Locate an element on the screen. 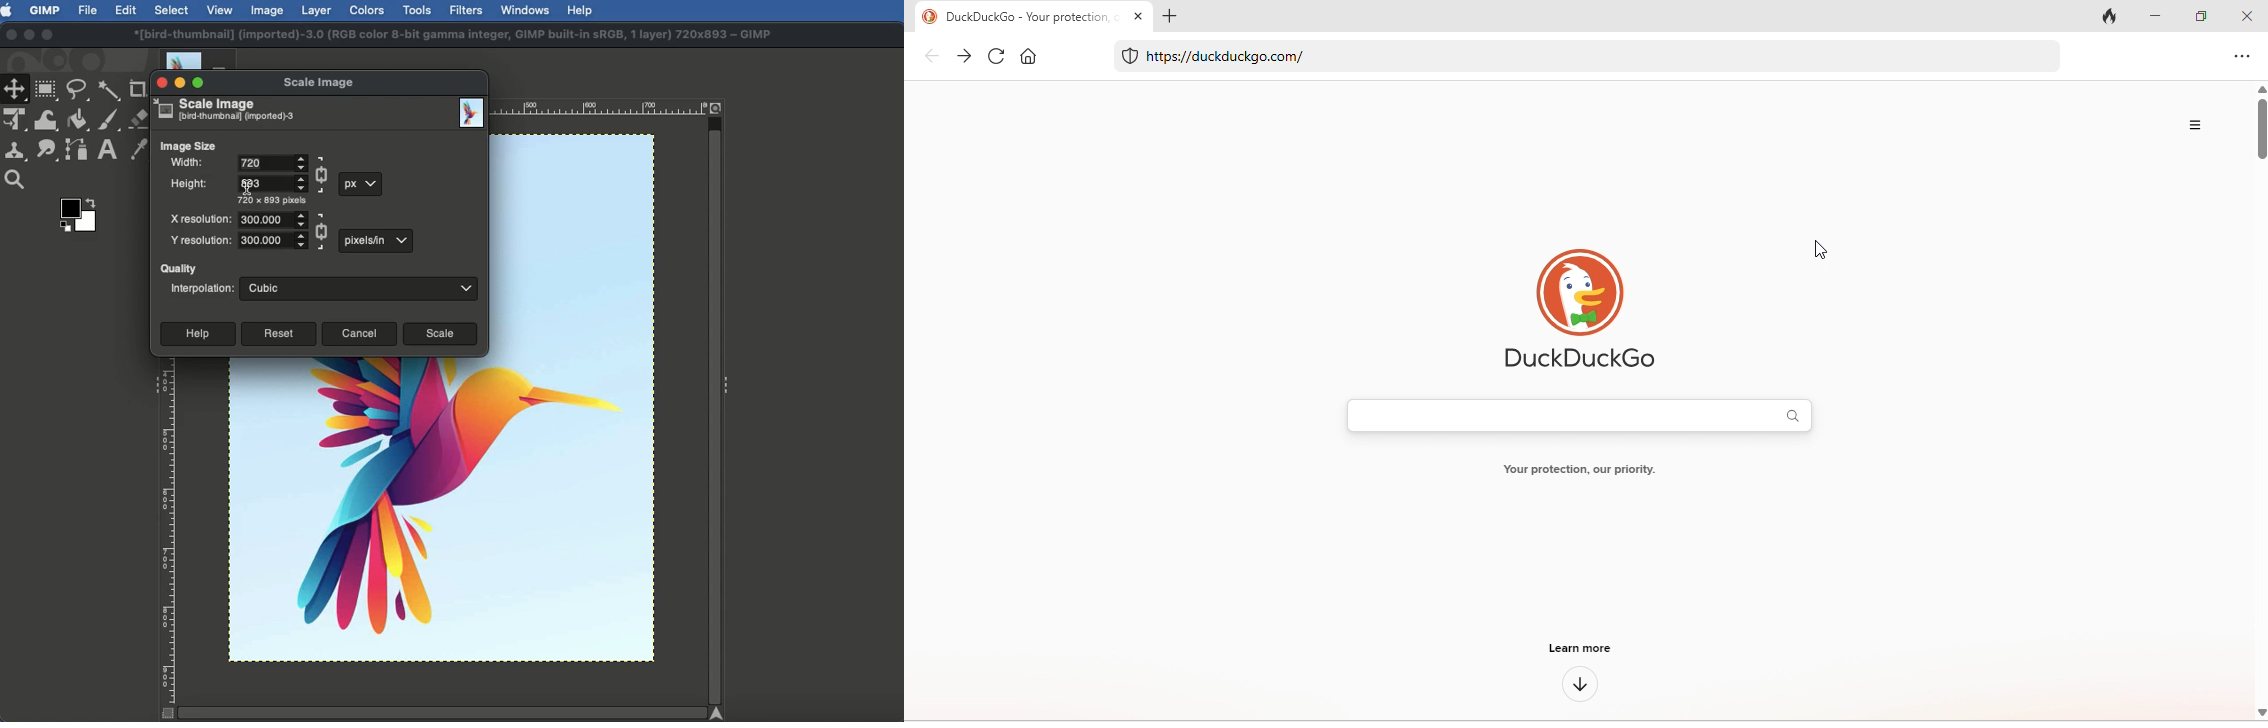 The image size is (2268, 728). learn more is located at coordinates (1581, 647).